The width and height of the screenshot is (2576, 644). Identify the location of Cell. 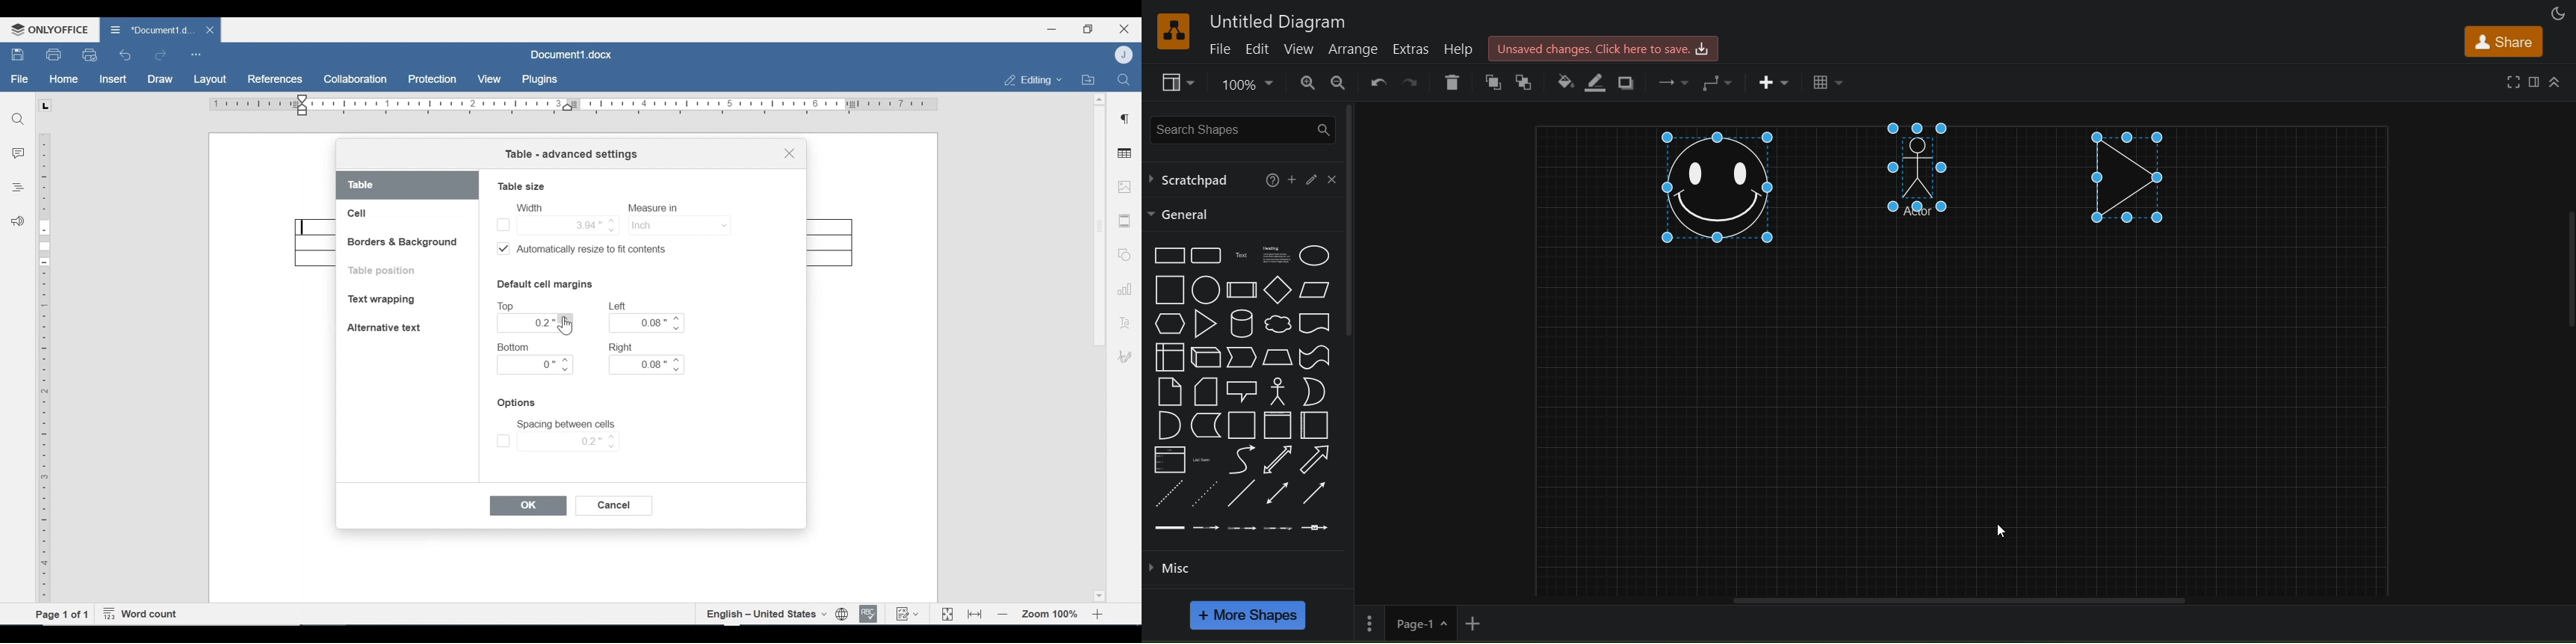
(359, 214).